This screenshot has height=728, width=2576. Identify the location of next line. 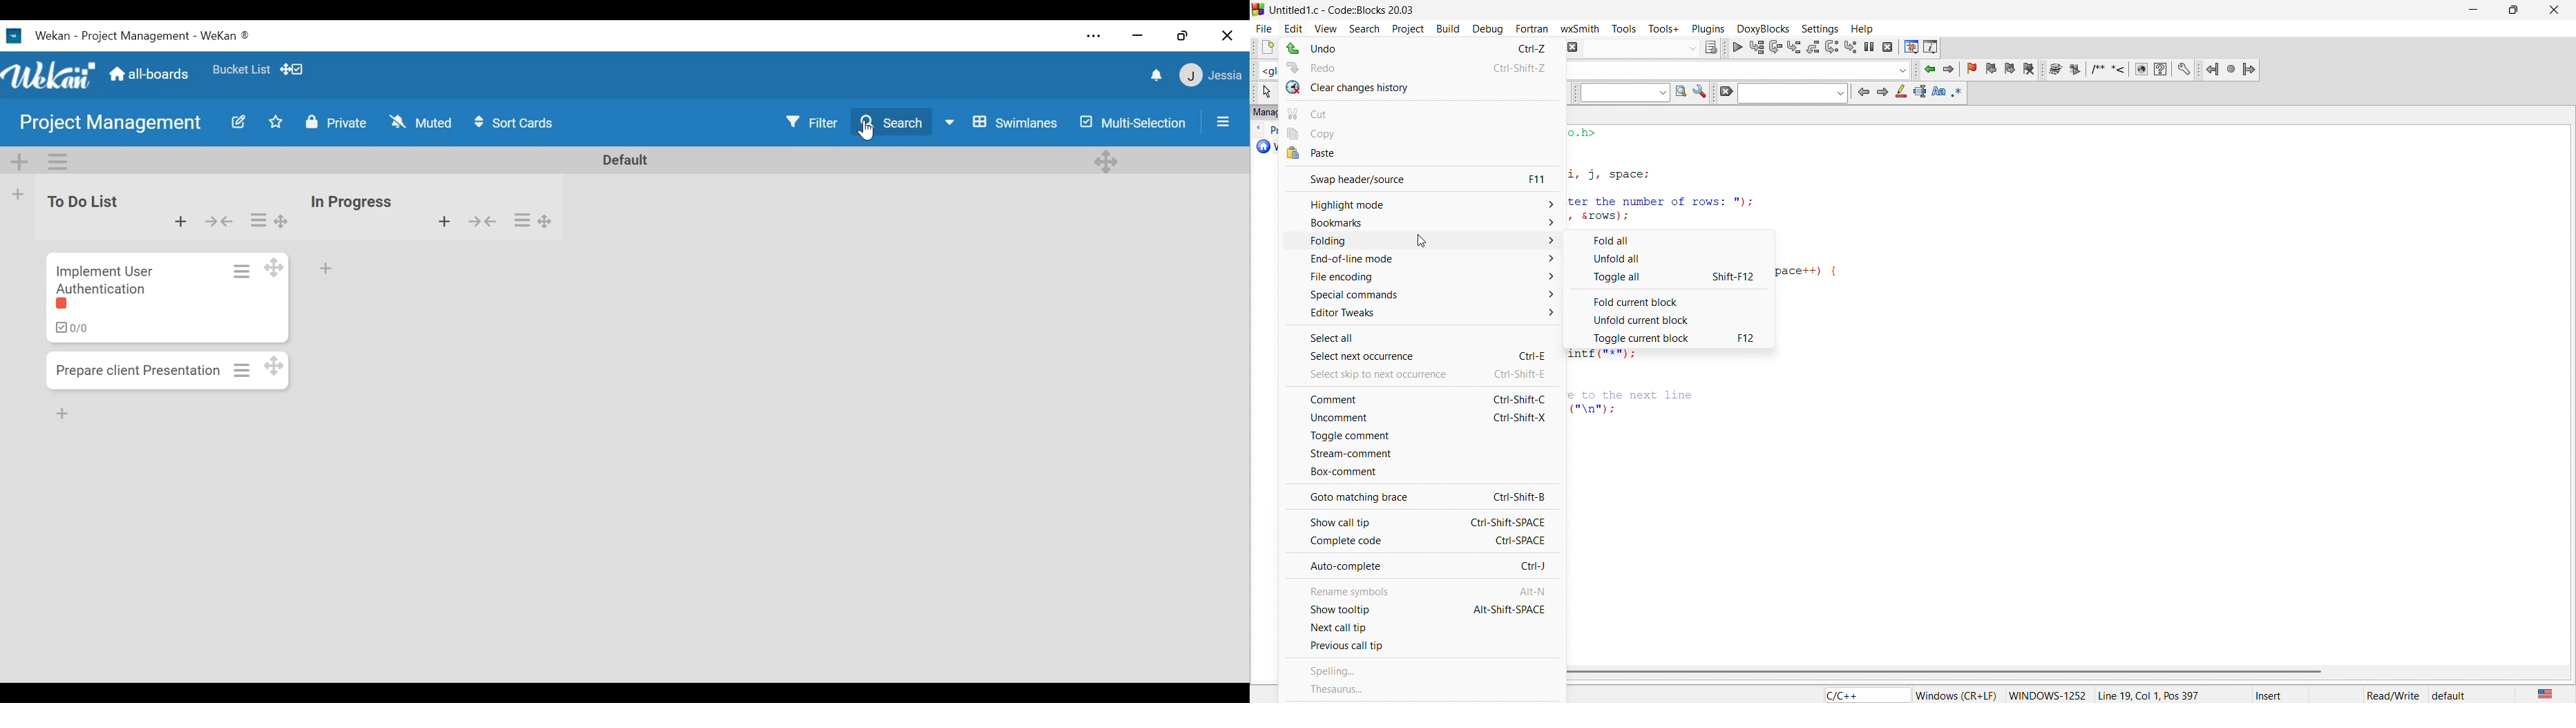
(1774, 48).